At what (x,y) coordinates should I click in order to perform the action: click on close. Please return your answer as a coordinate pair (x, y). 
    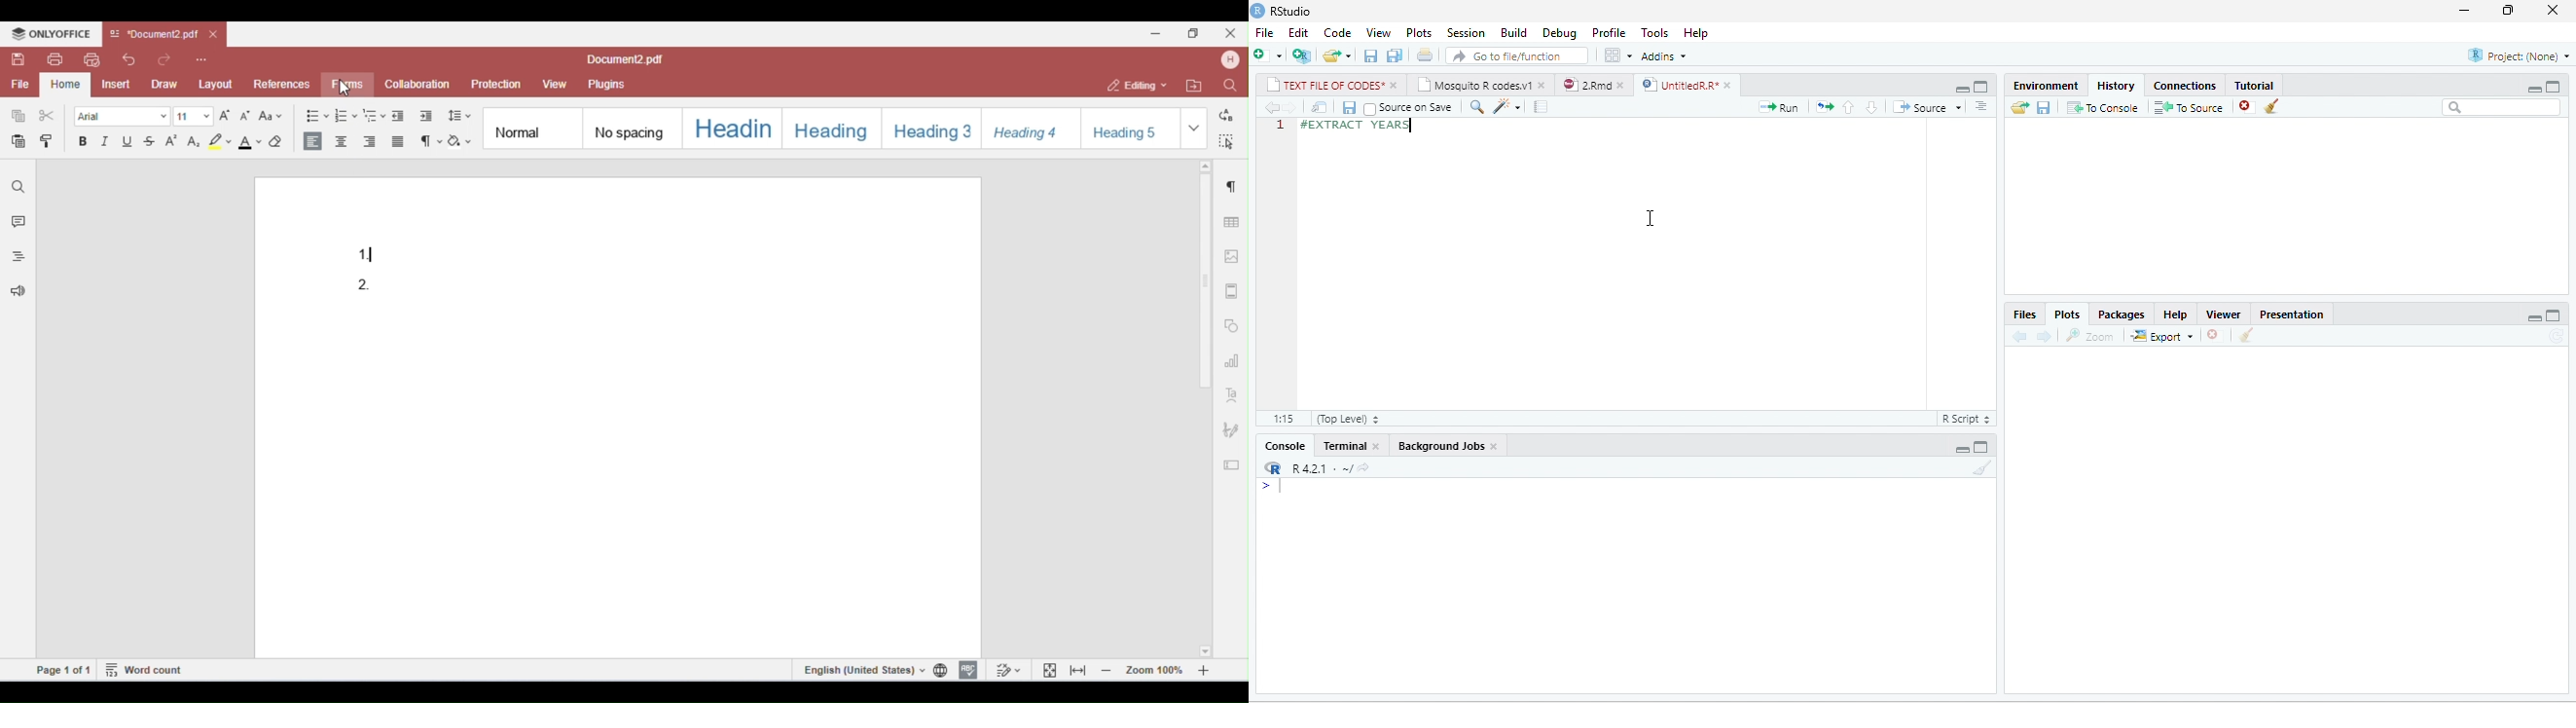
    Looking at the image, I should click on (1623, 85).